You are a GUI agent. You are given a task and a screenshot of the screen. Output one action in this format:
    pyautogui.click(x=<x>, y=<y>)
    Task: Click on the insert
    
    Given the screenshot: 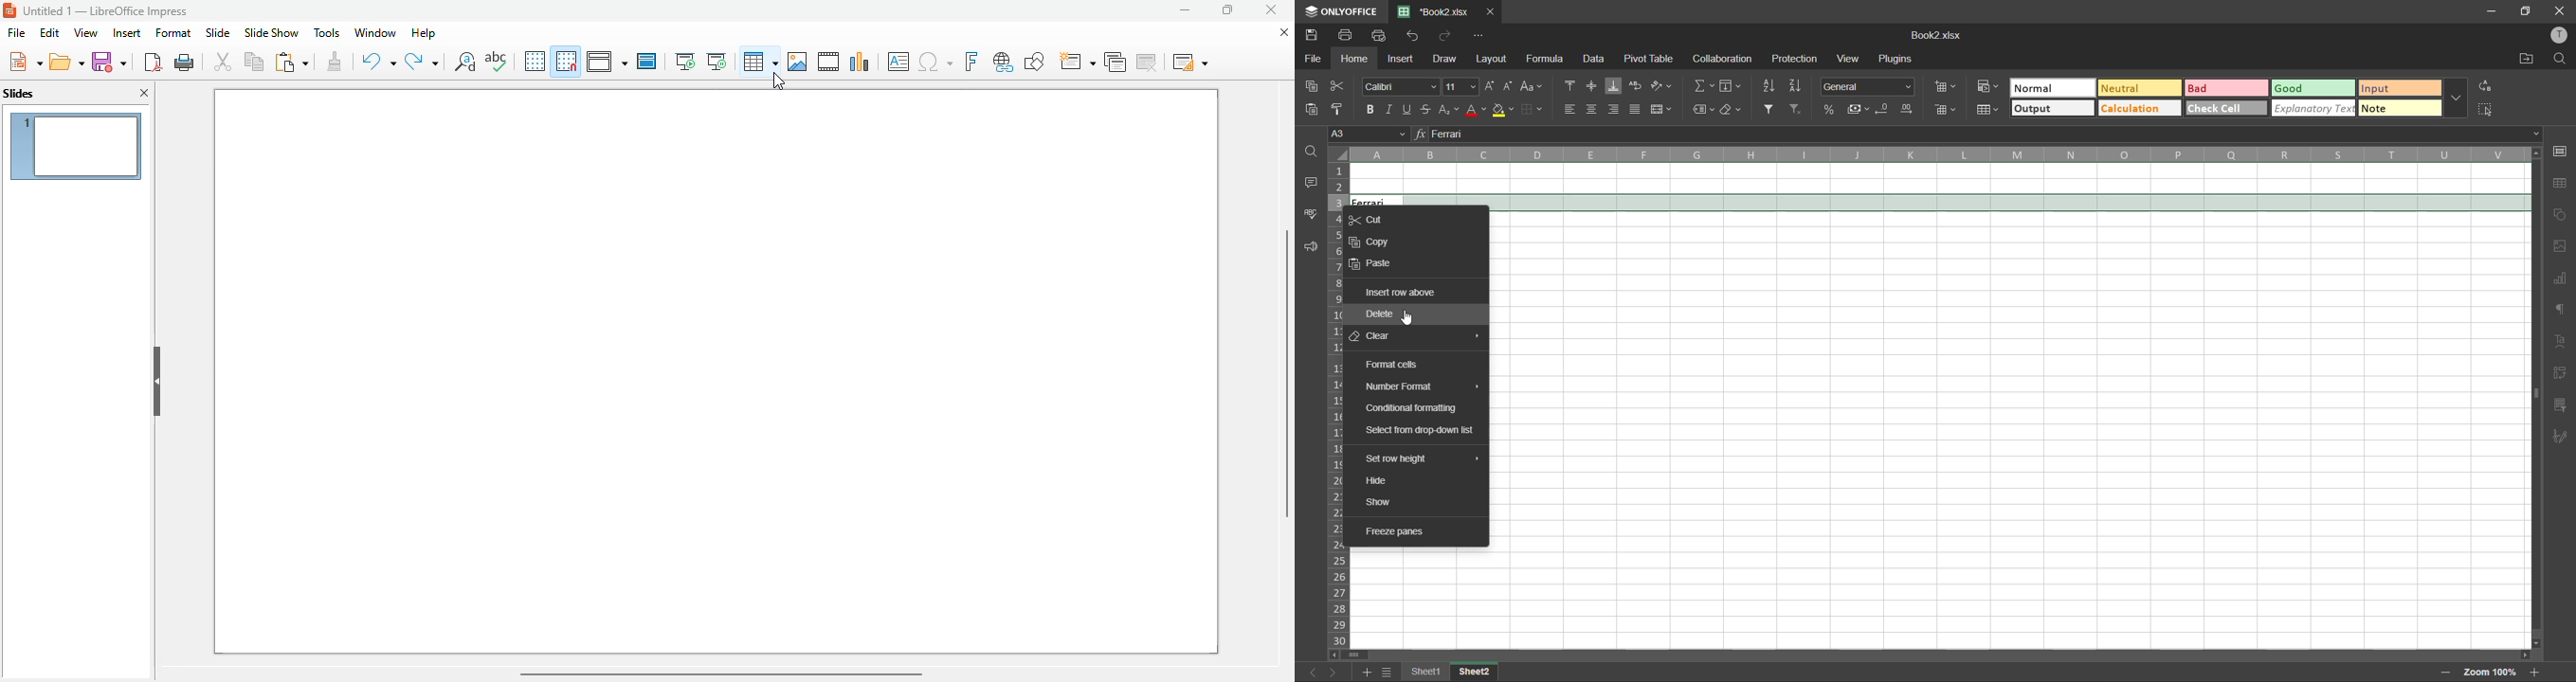 What is the action you would take?
    pyautogui.click(x=128, y=33)
    